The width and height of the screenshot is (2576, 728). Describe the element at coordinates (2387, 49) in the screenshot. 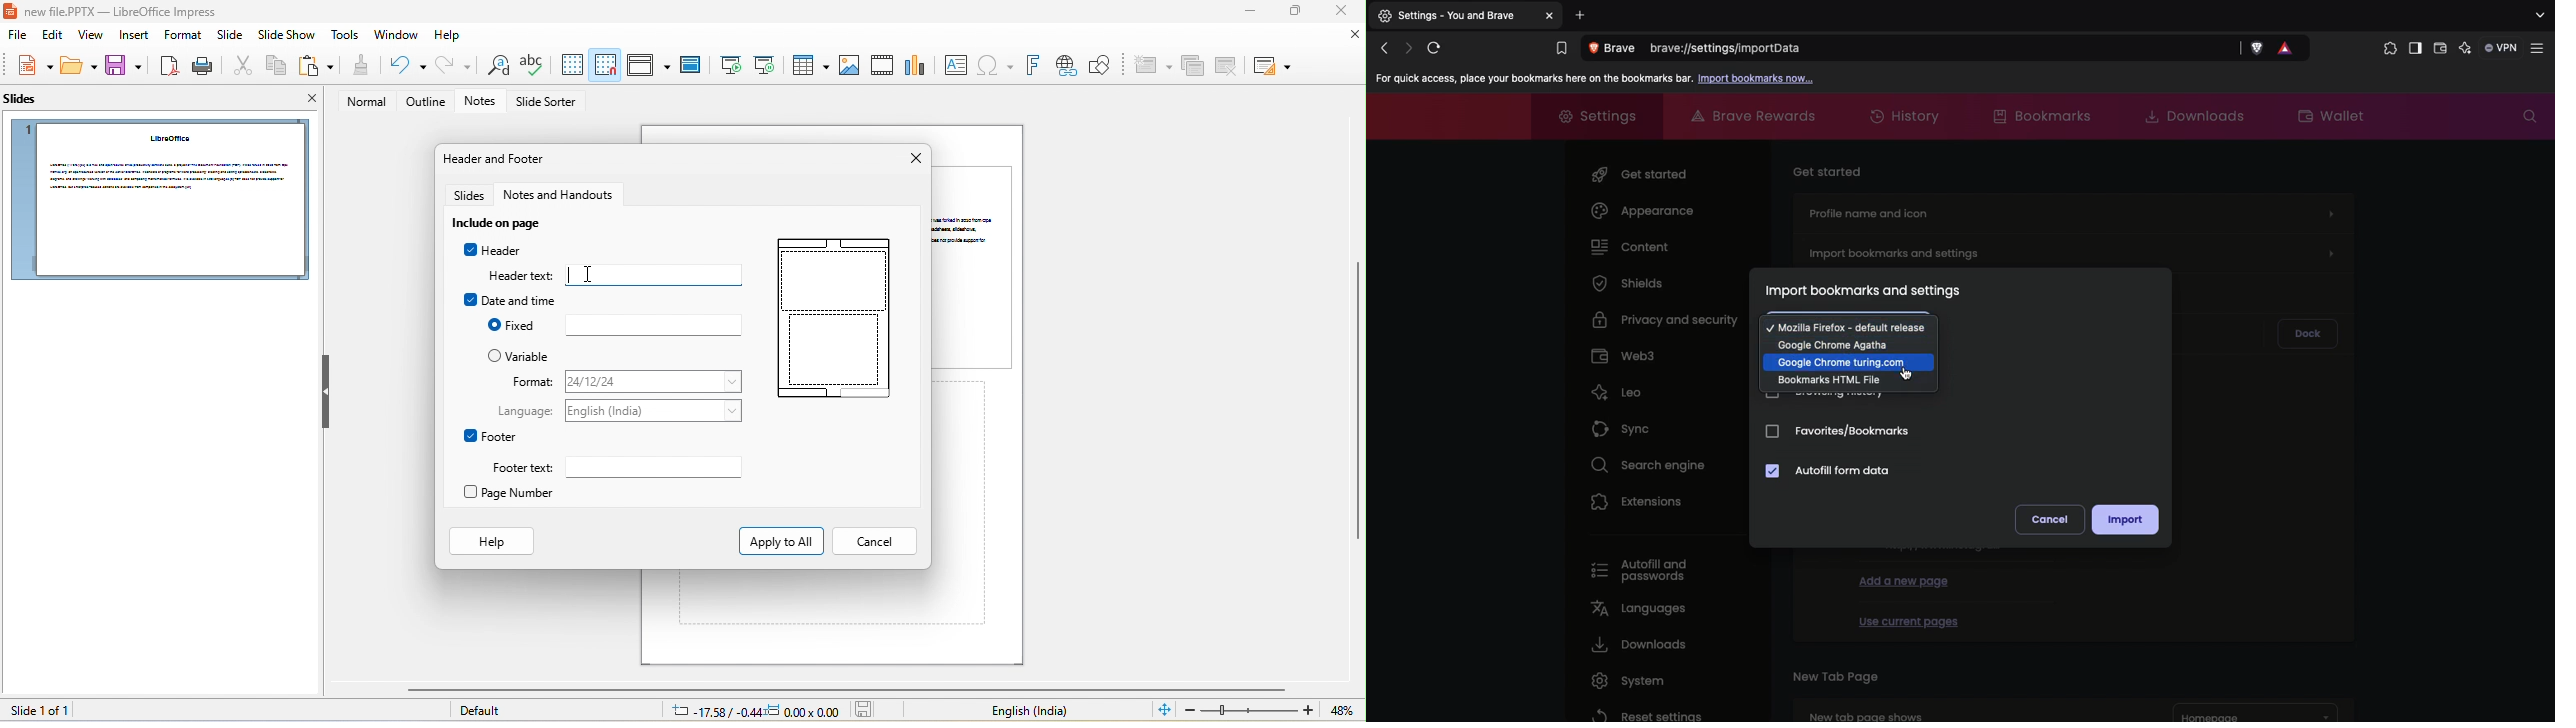

I see `Extensions` at that location.